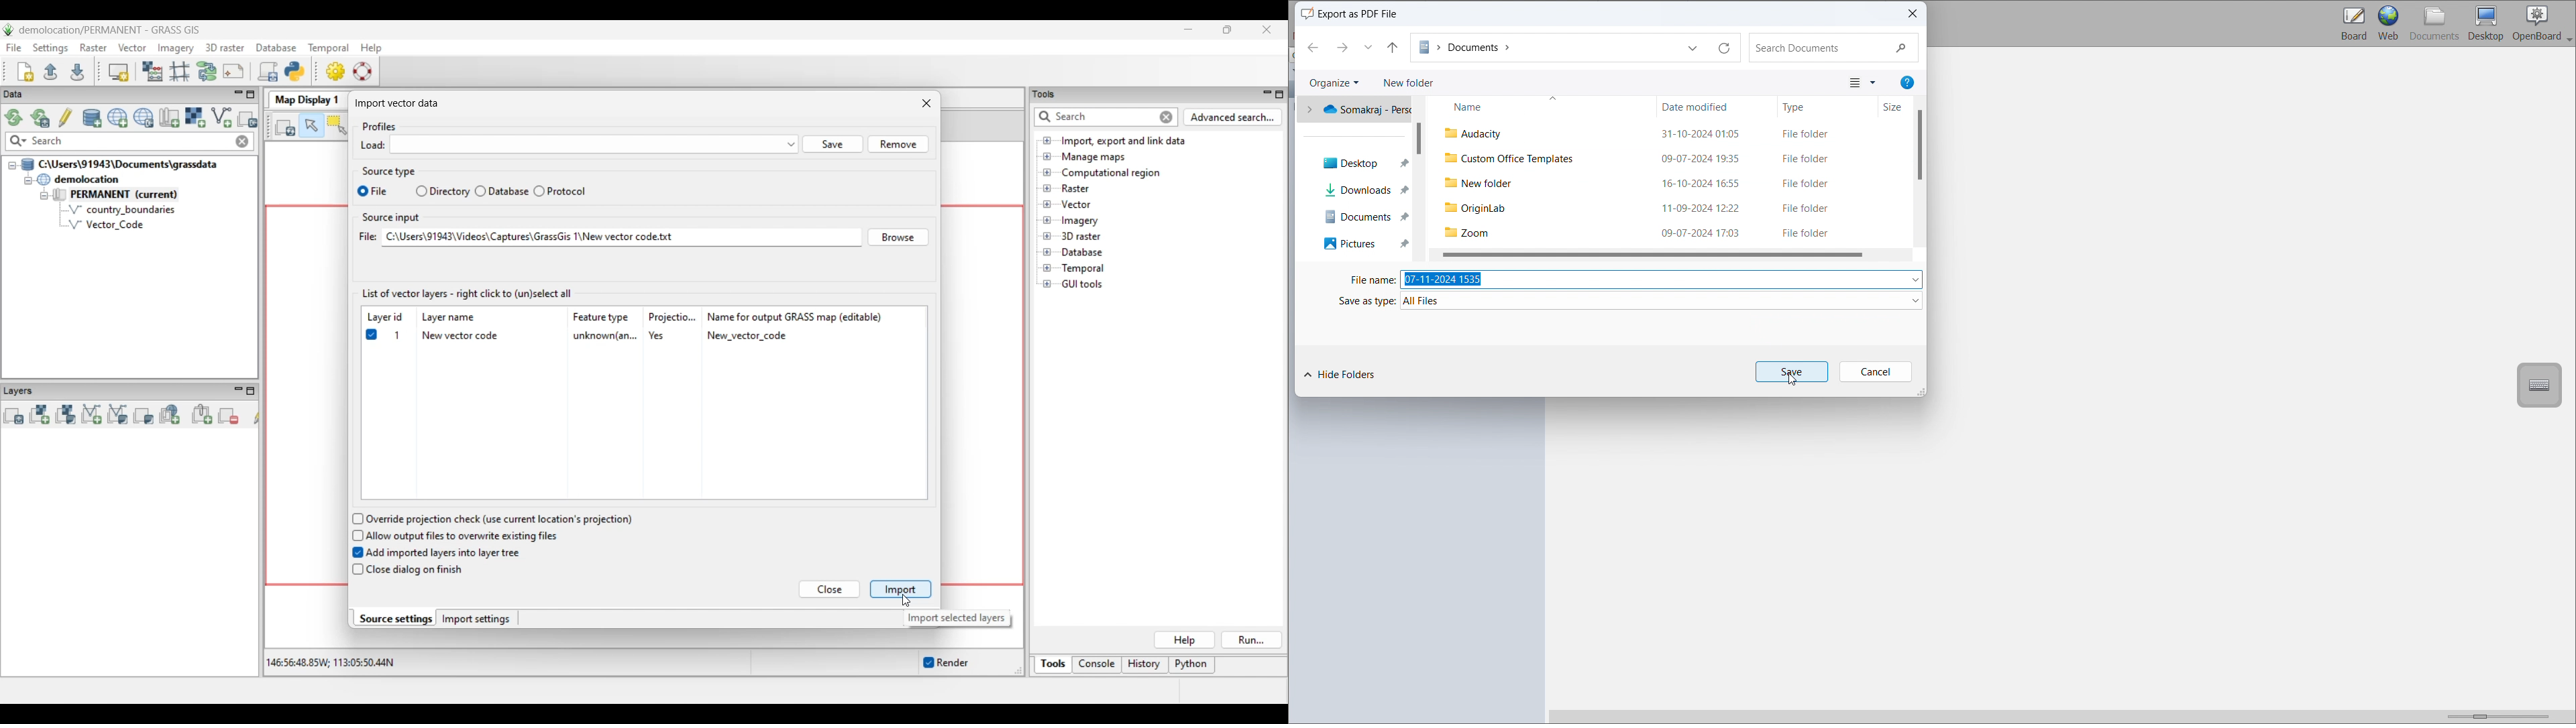 Image resolution: width=2576 pixels, height=728 pixels. What do you see at coordinates (1811, 186) in the screenshot?
I see `File folder` at bounding box center [1811, 186].